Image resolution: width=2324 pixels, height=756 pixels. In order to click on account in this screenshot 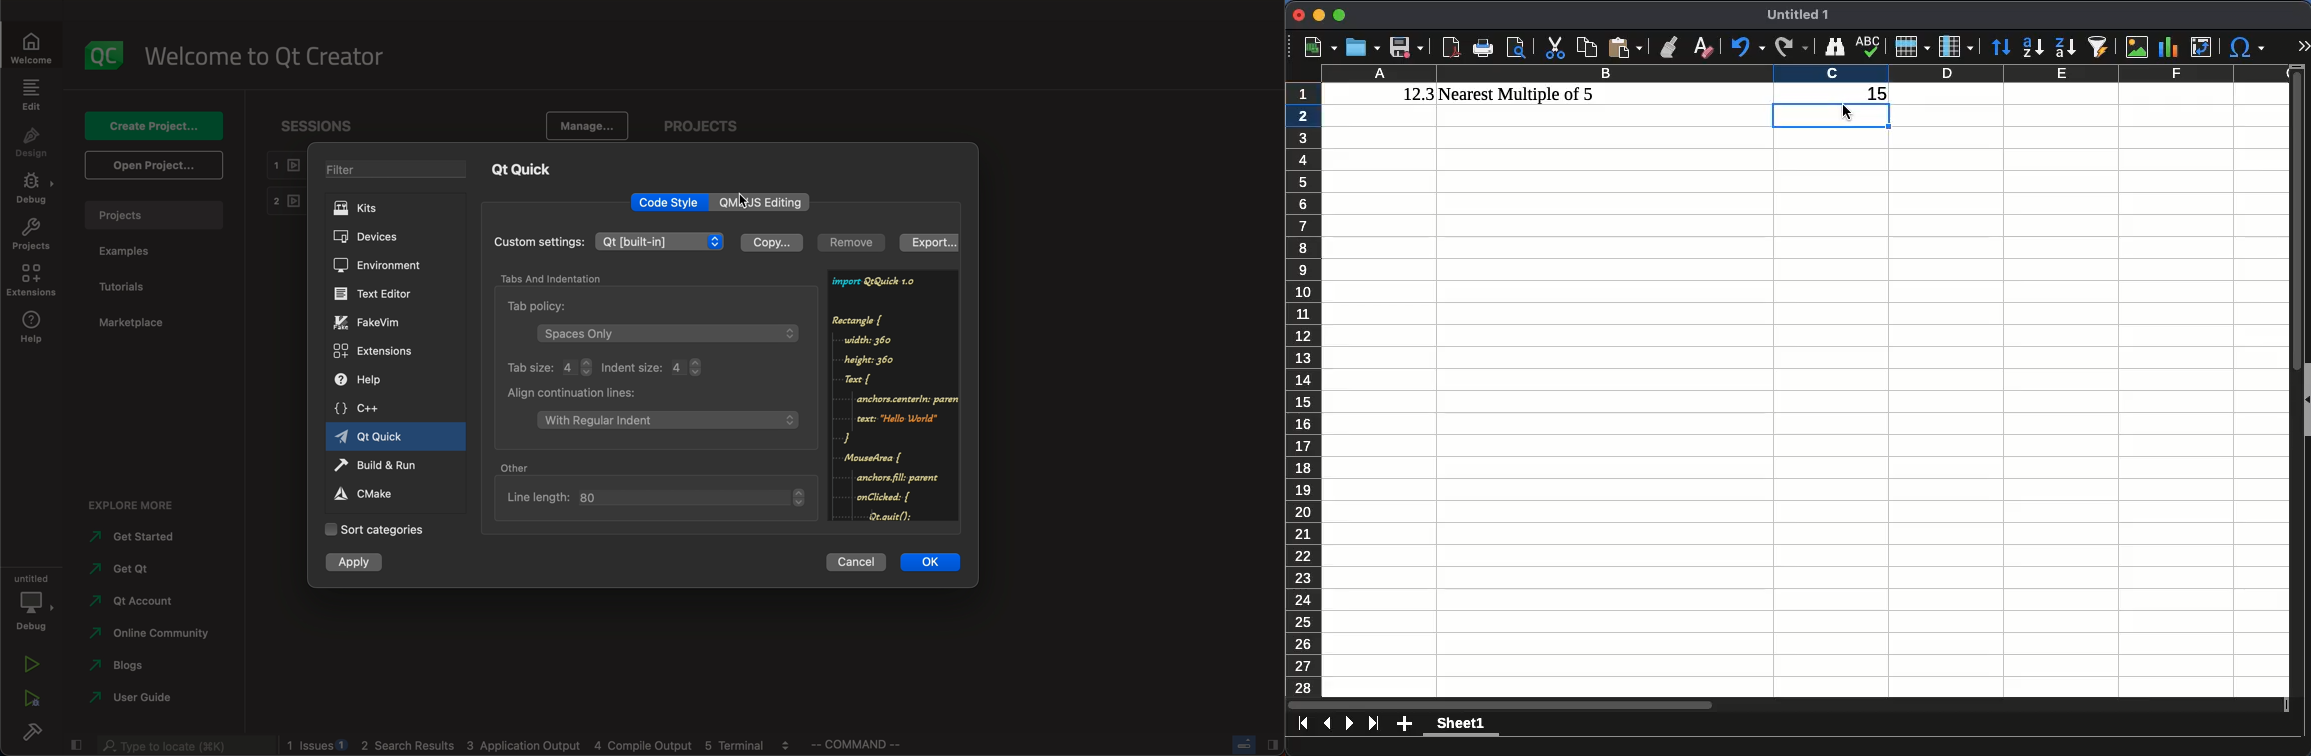, I will do `click(133, 600)`.